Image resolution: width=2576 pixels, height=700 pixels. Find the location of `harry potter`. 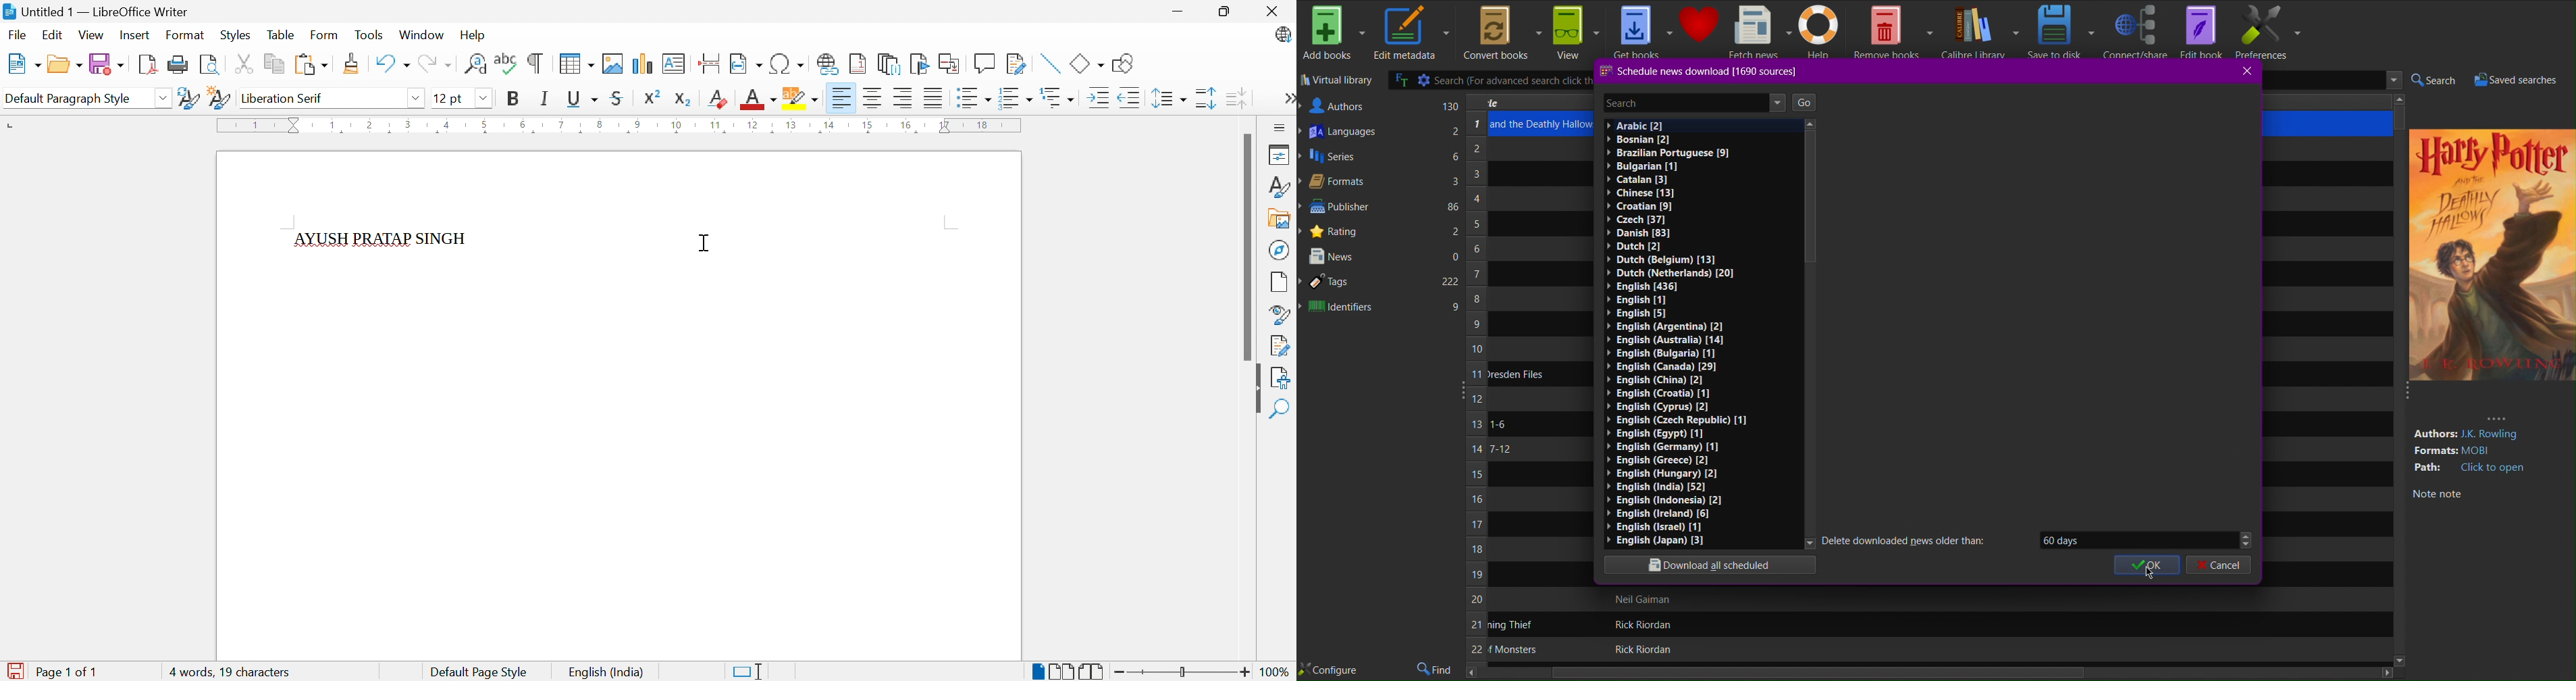

harry potter is located at coordinates (2490, 154).